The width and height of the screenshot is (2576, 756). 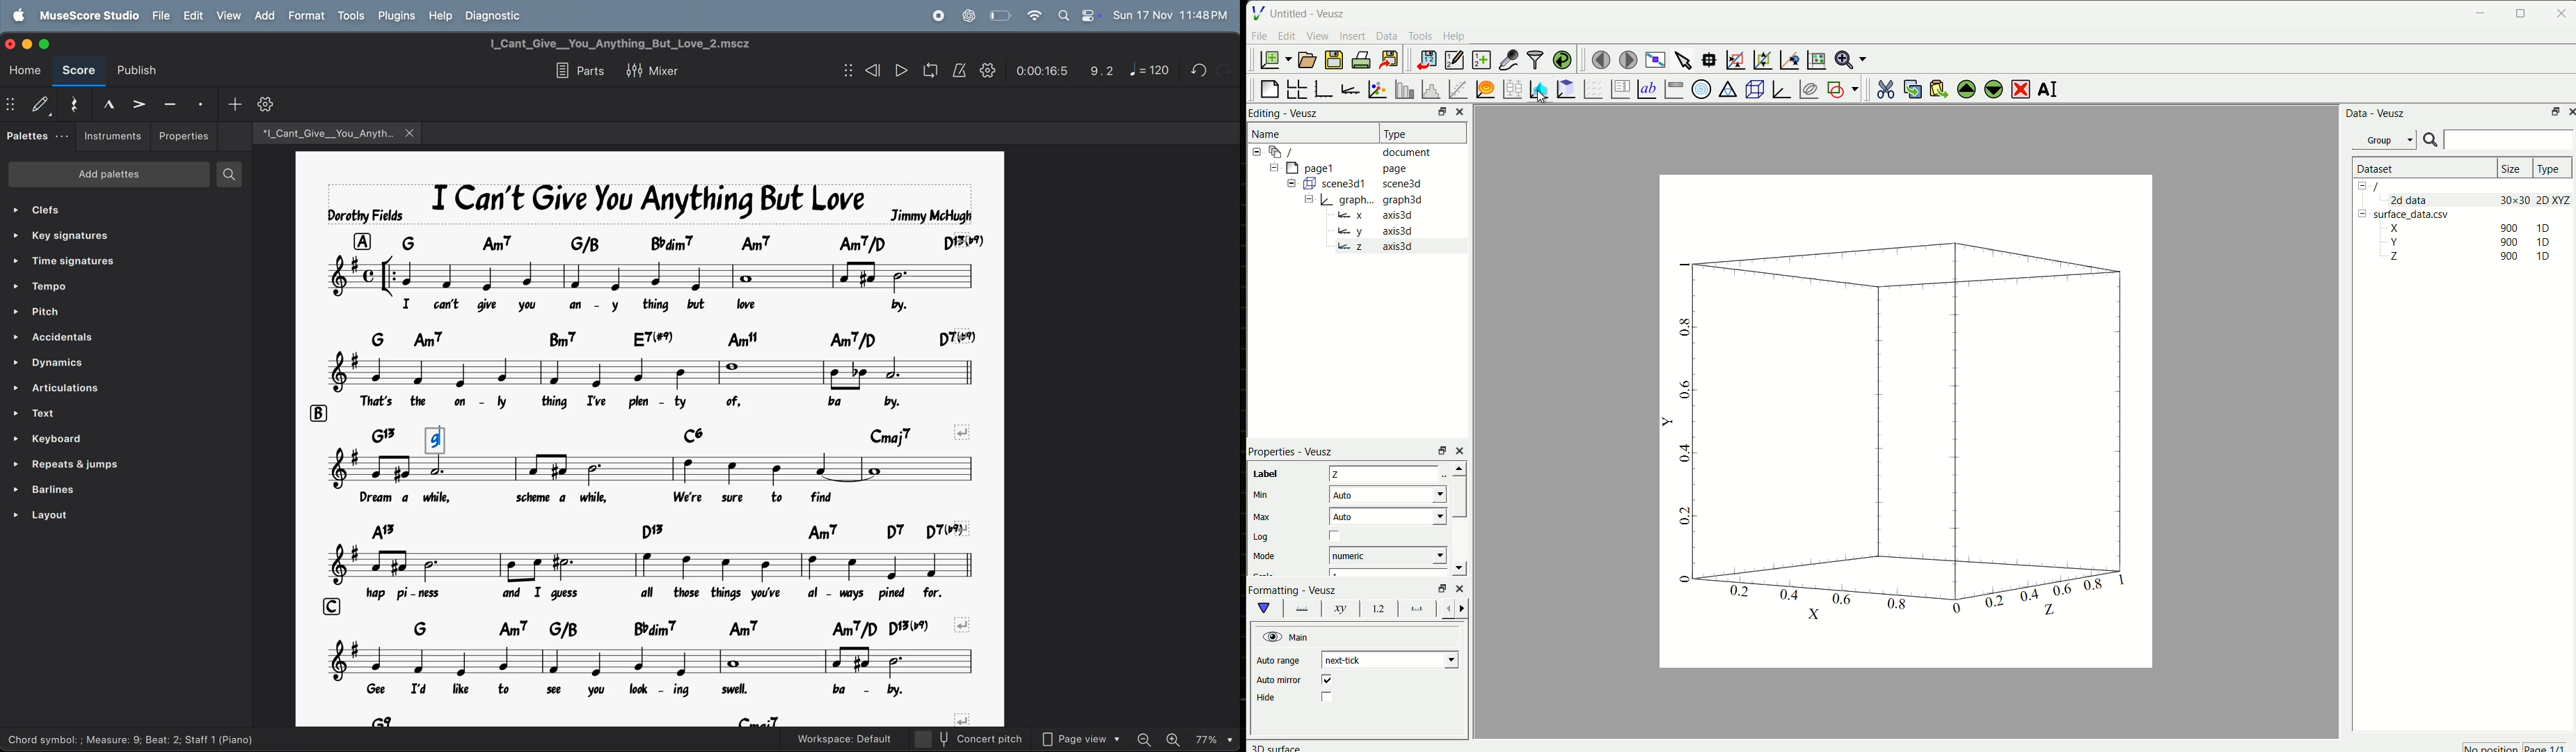 What do you see at coordinates (2508, 140) in the screenshot?
I see `search box` at bounding box center [2508, 140].